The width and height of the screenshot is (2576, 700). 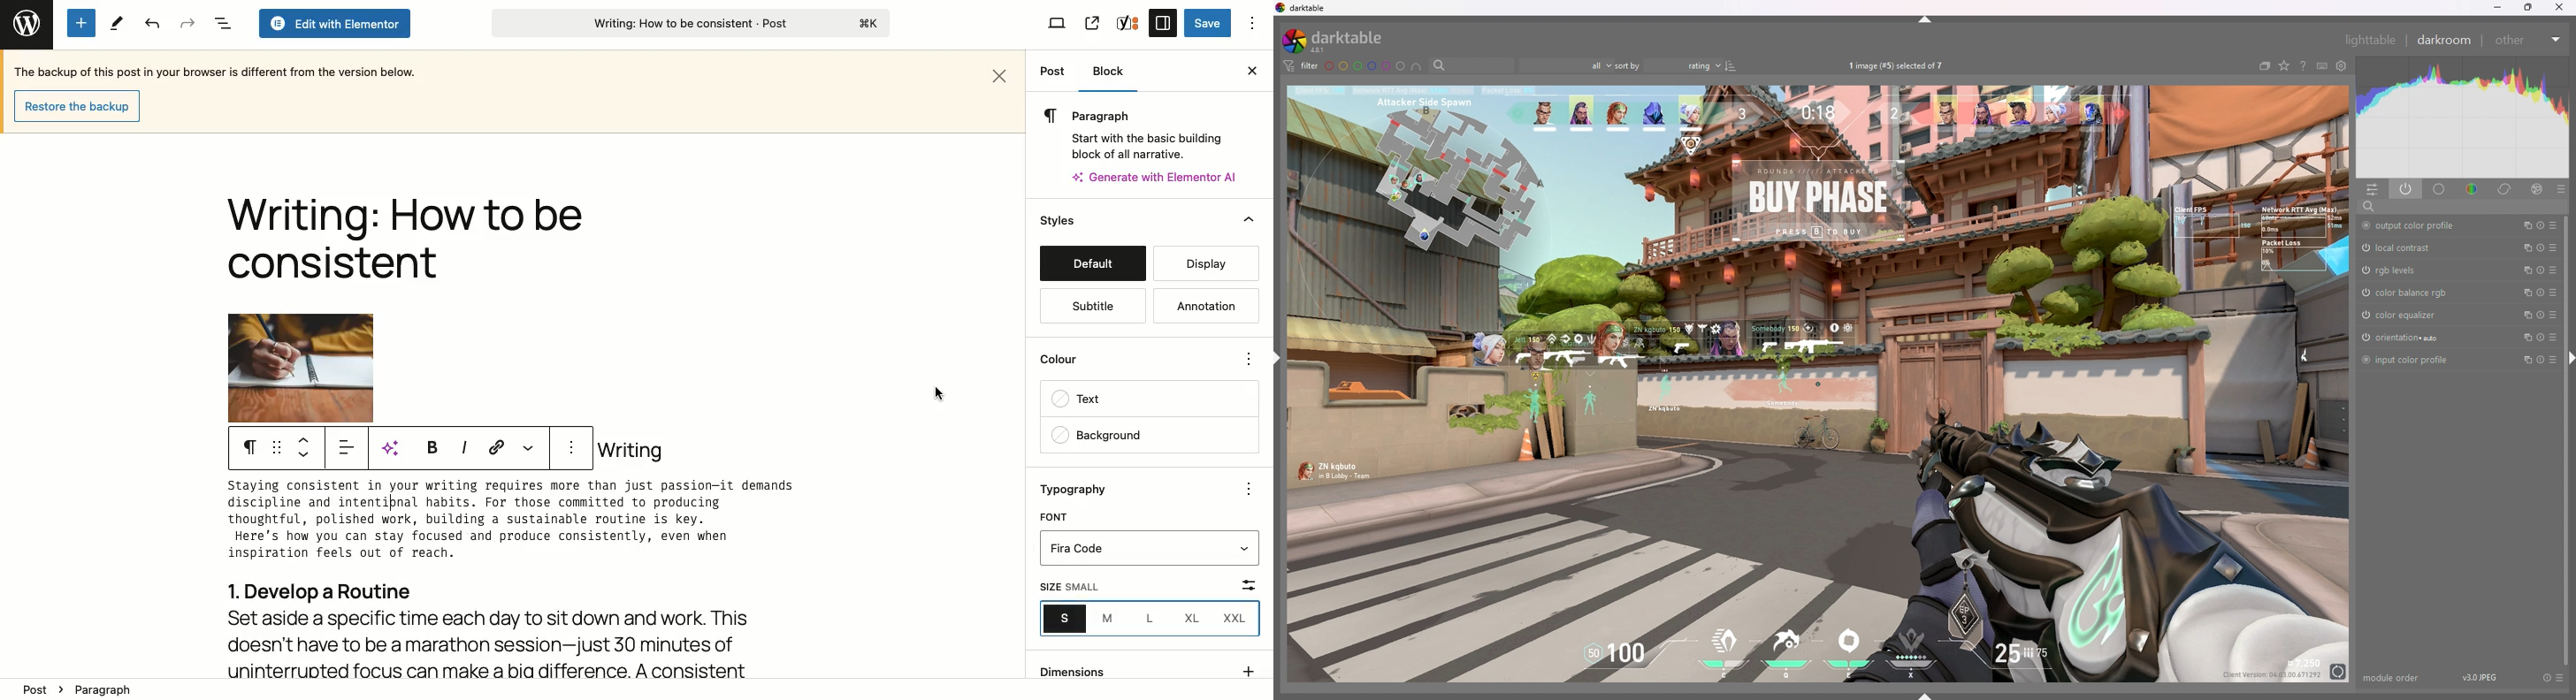 I want to click on Redo, so click(x=187, y=23).